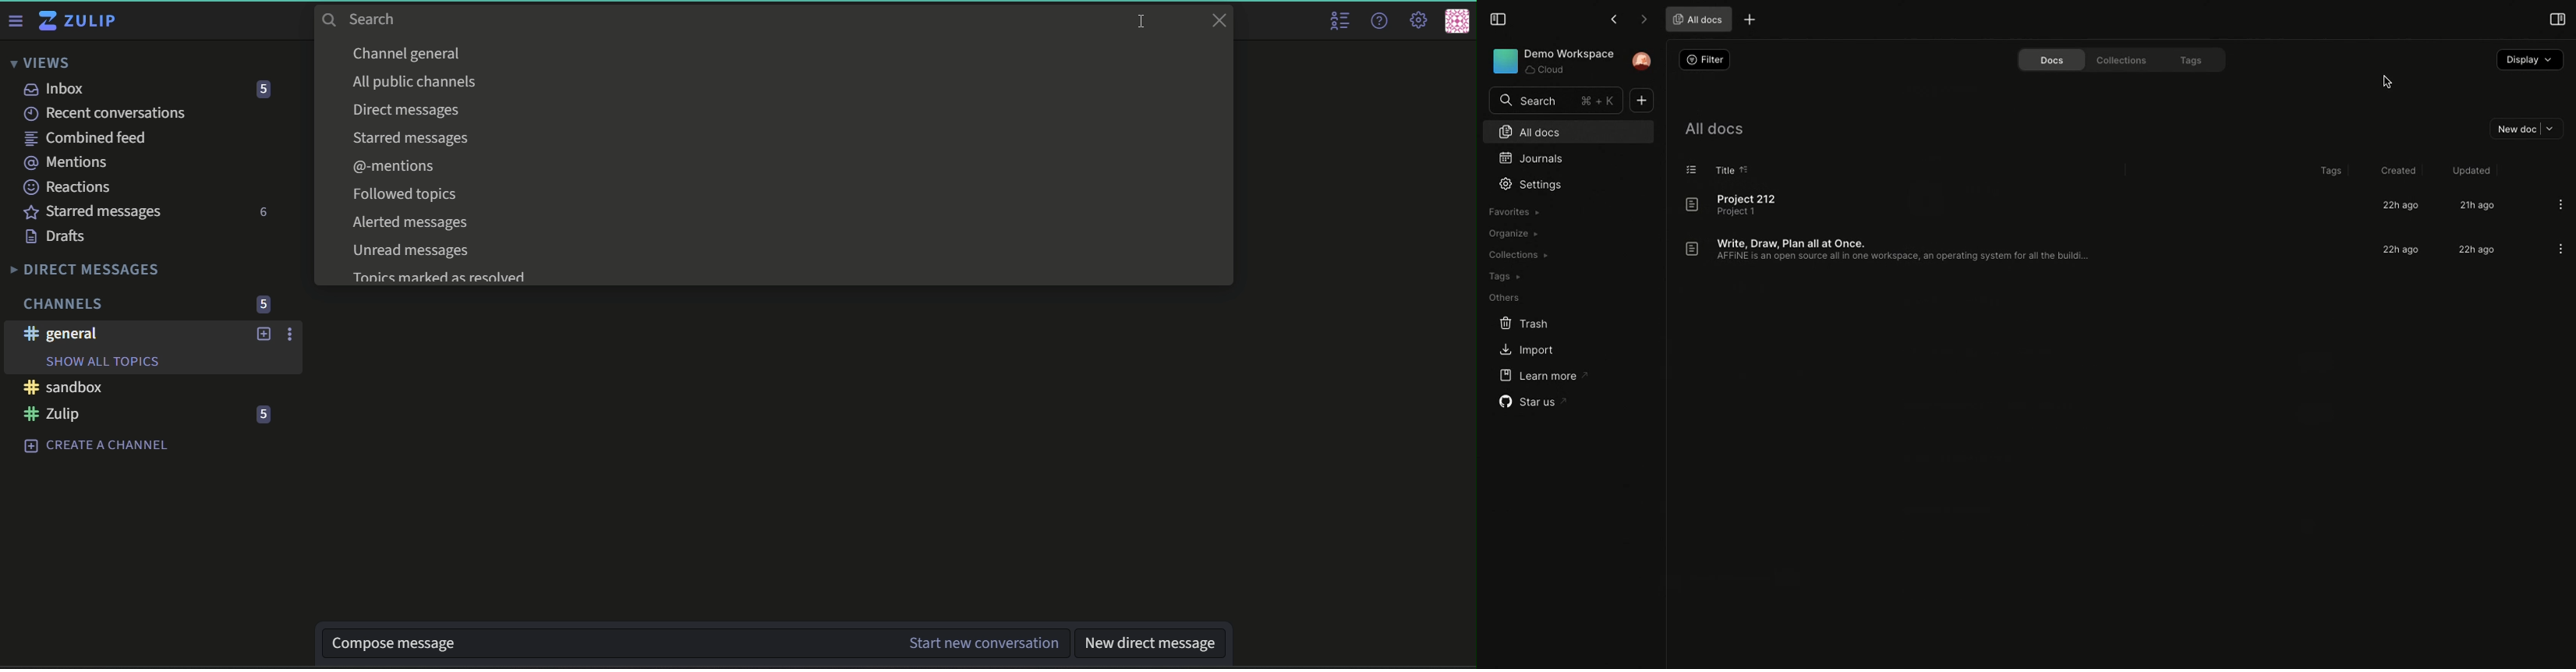 The width and height of the screenshot is (2576, 672). I want to click on 22h ago, so click(2475, 251).